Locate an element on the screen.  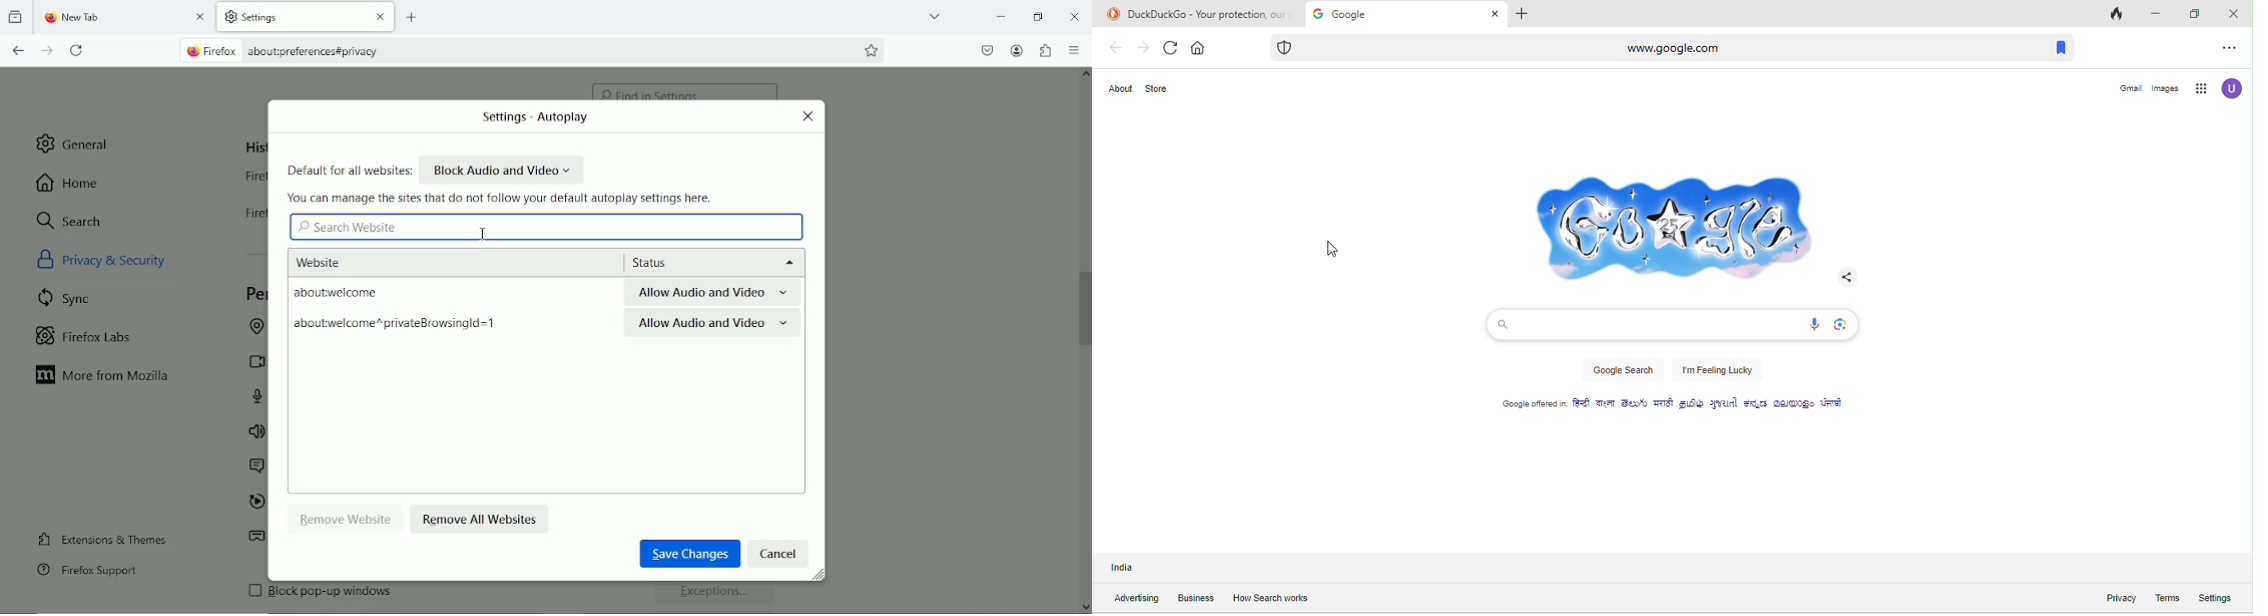
refresh is located at coordinates (1170, 48).